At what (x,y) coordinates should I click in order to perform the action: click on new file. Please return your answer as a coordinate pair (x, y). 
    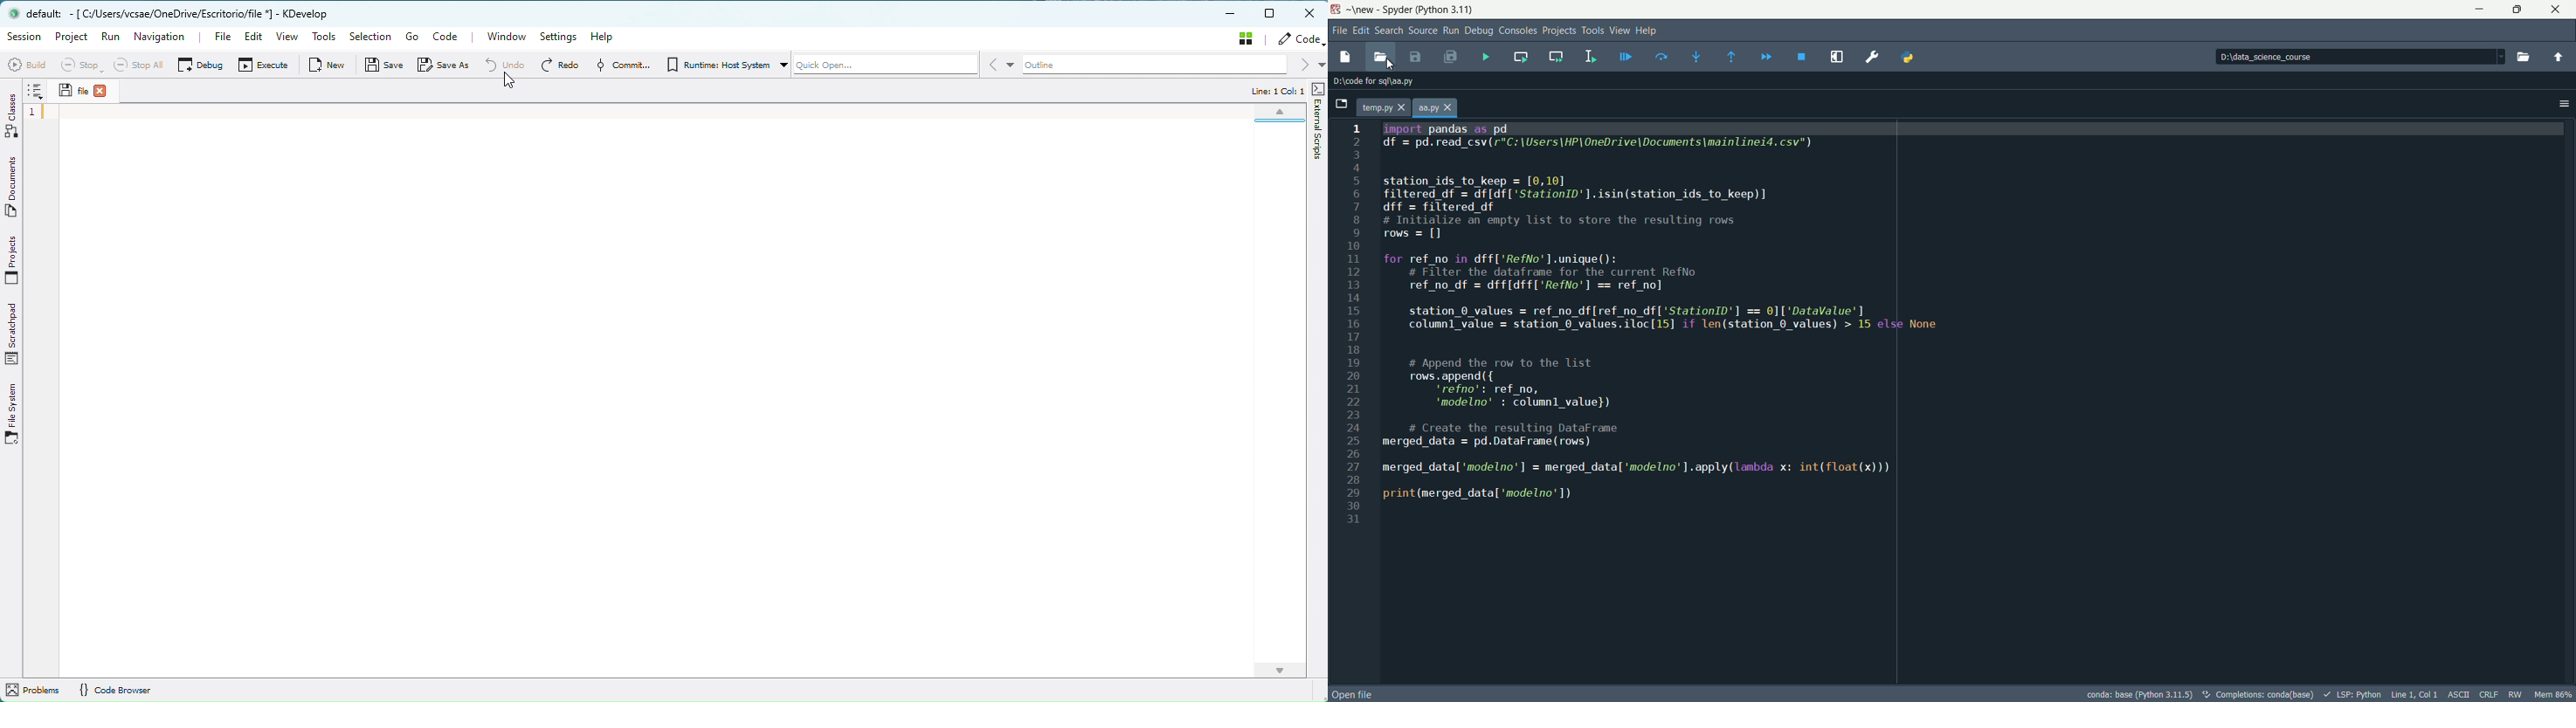
    Looking at the image, I should click on (1344, 58).